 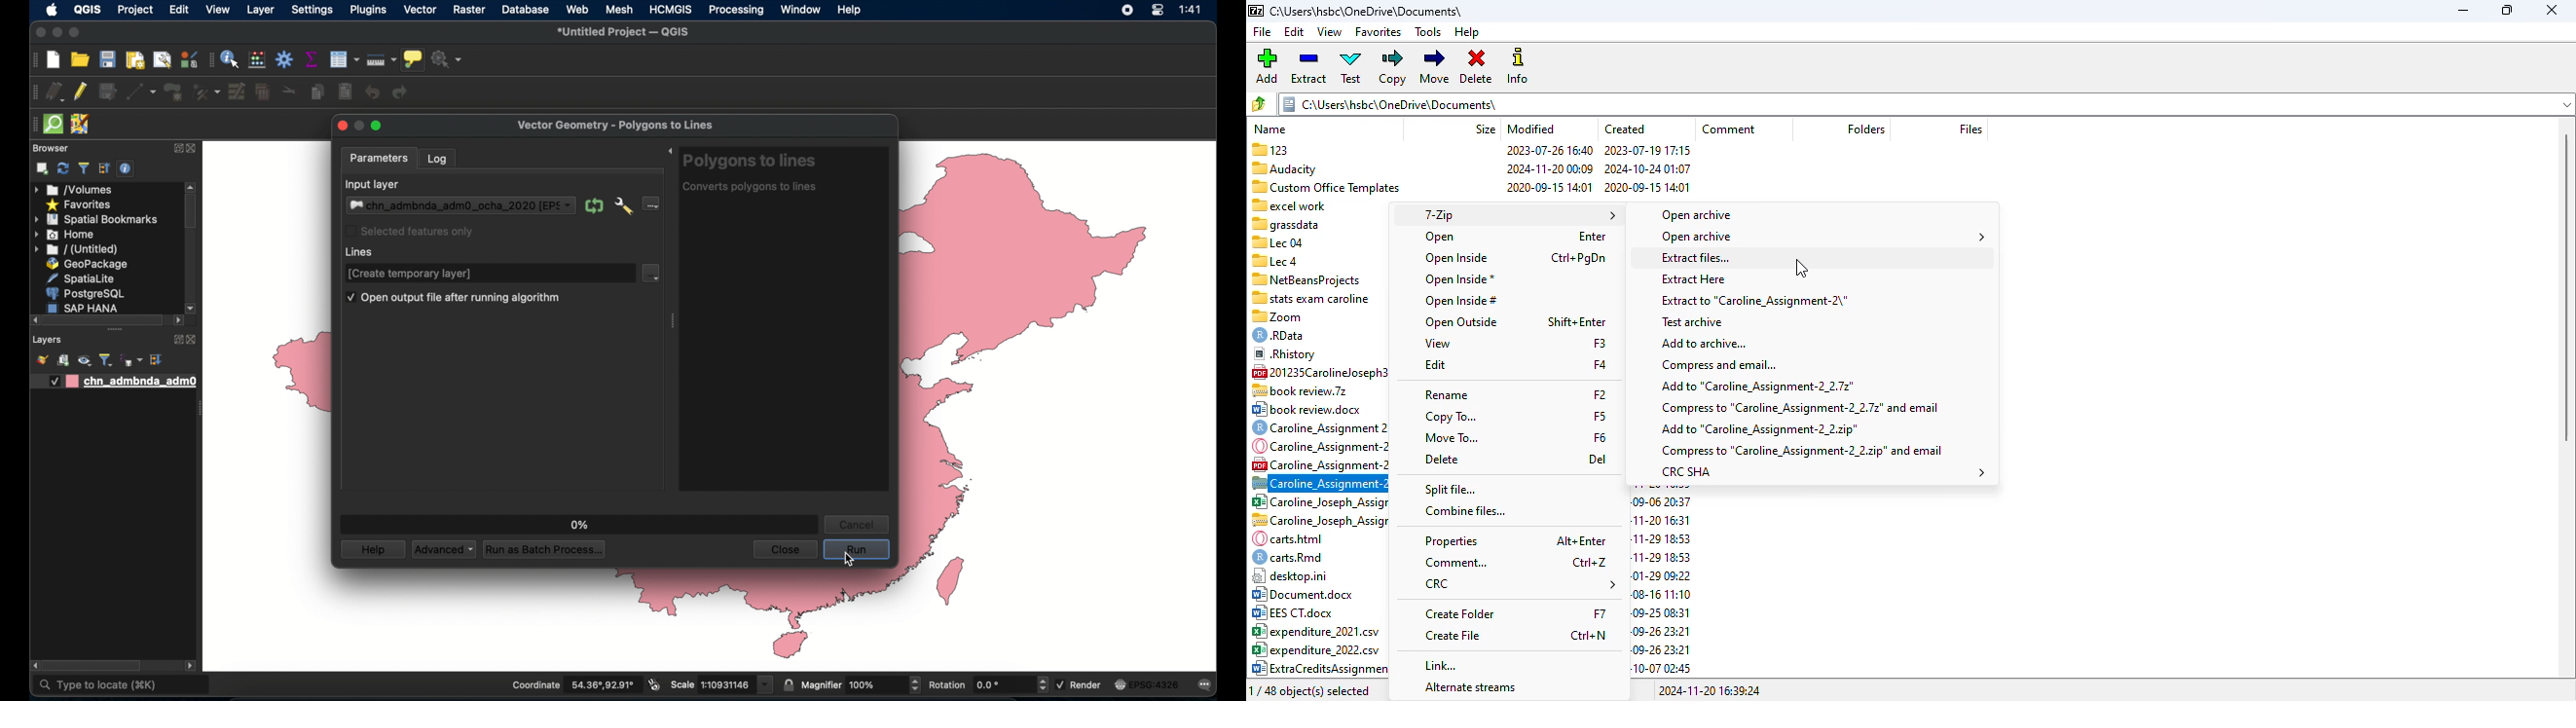 I want to click on advanced, so click(x=444, y=548).